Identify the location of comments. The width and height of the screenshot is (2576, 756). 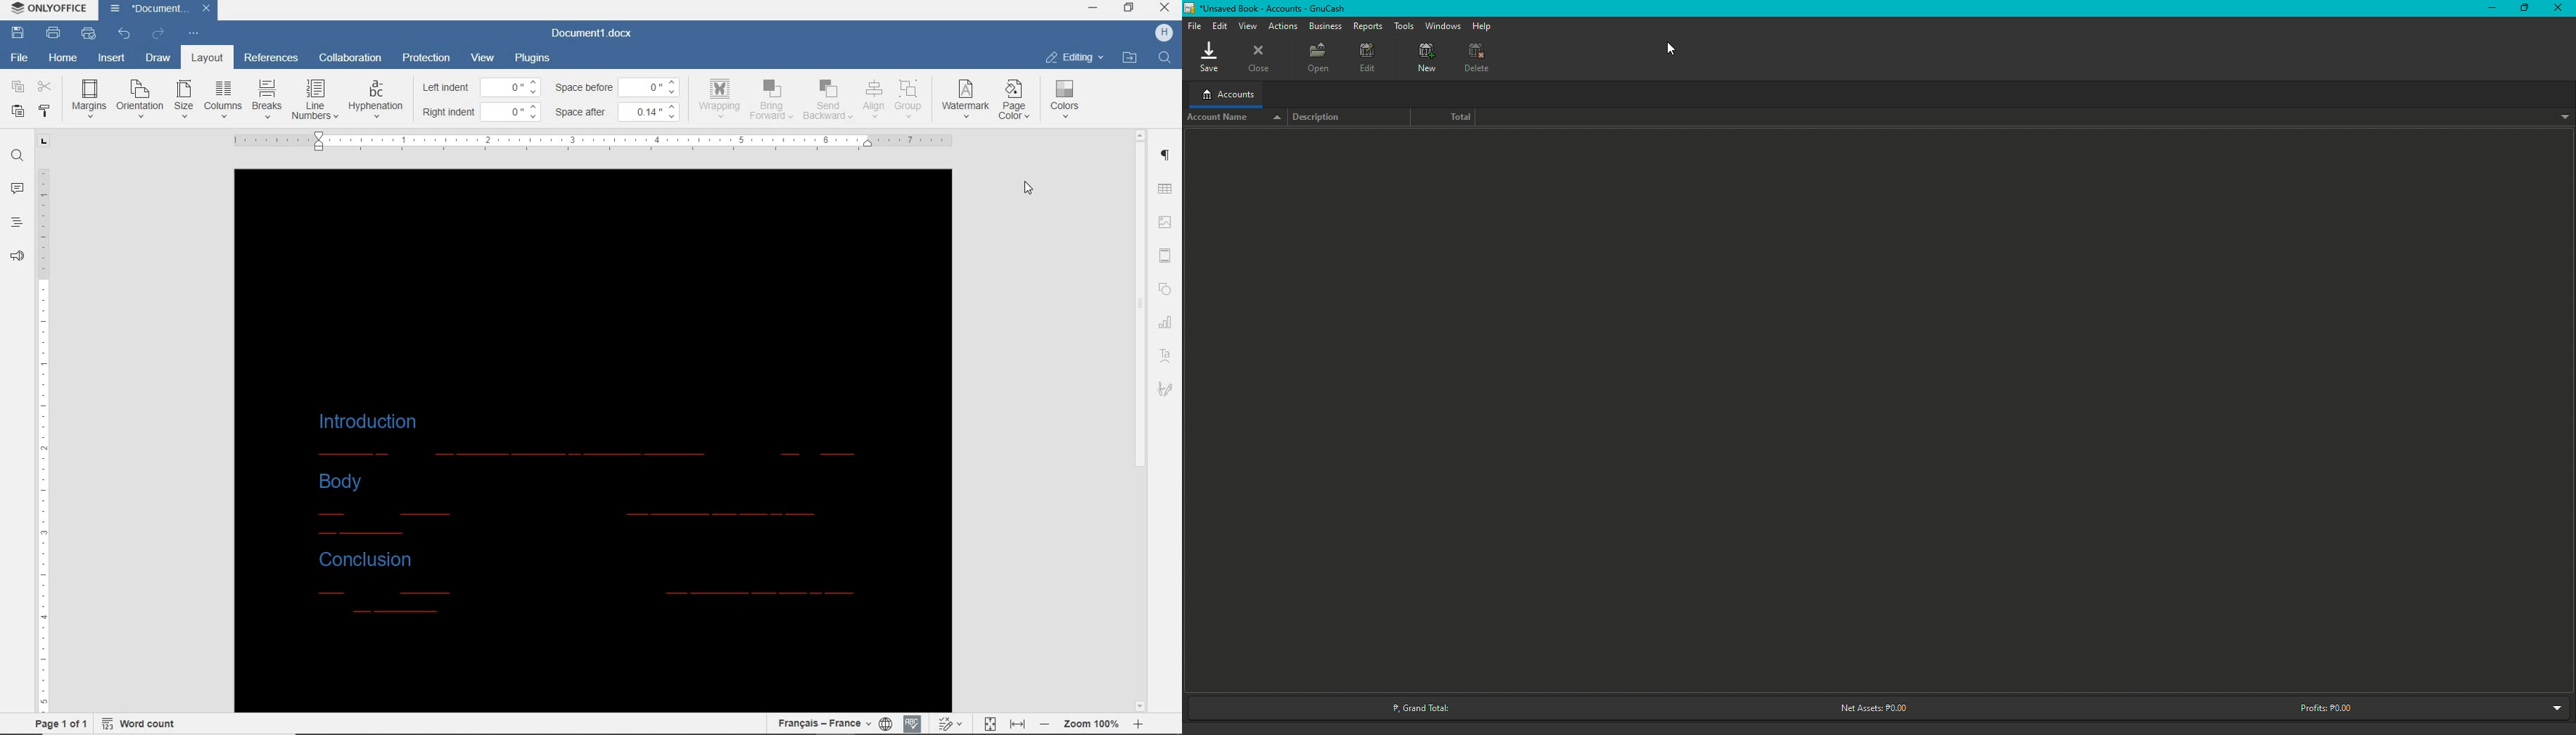
(17, 189).